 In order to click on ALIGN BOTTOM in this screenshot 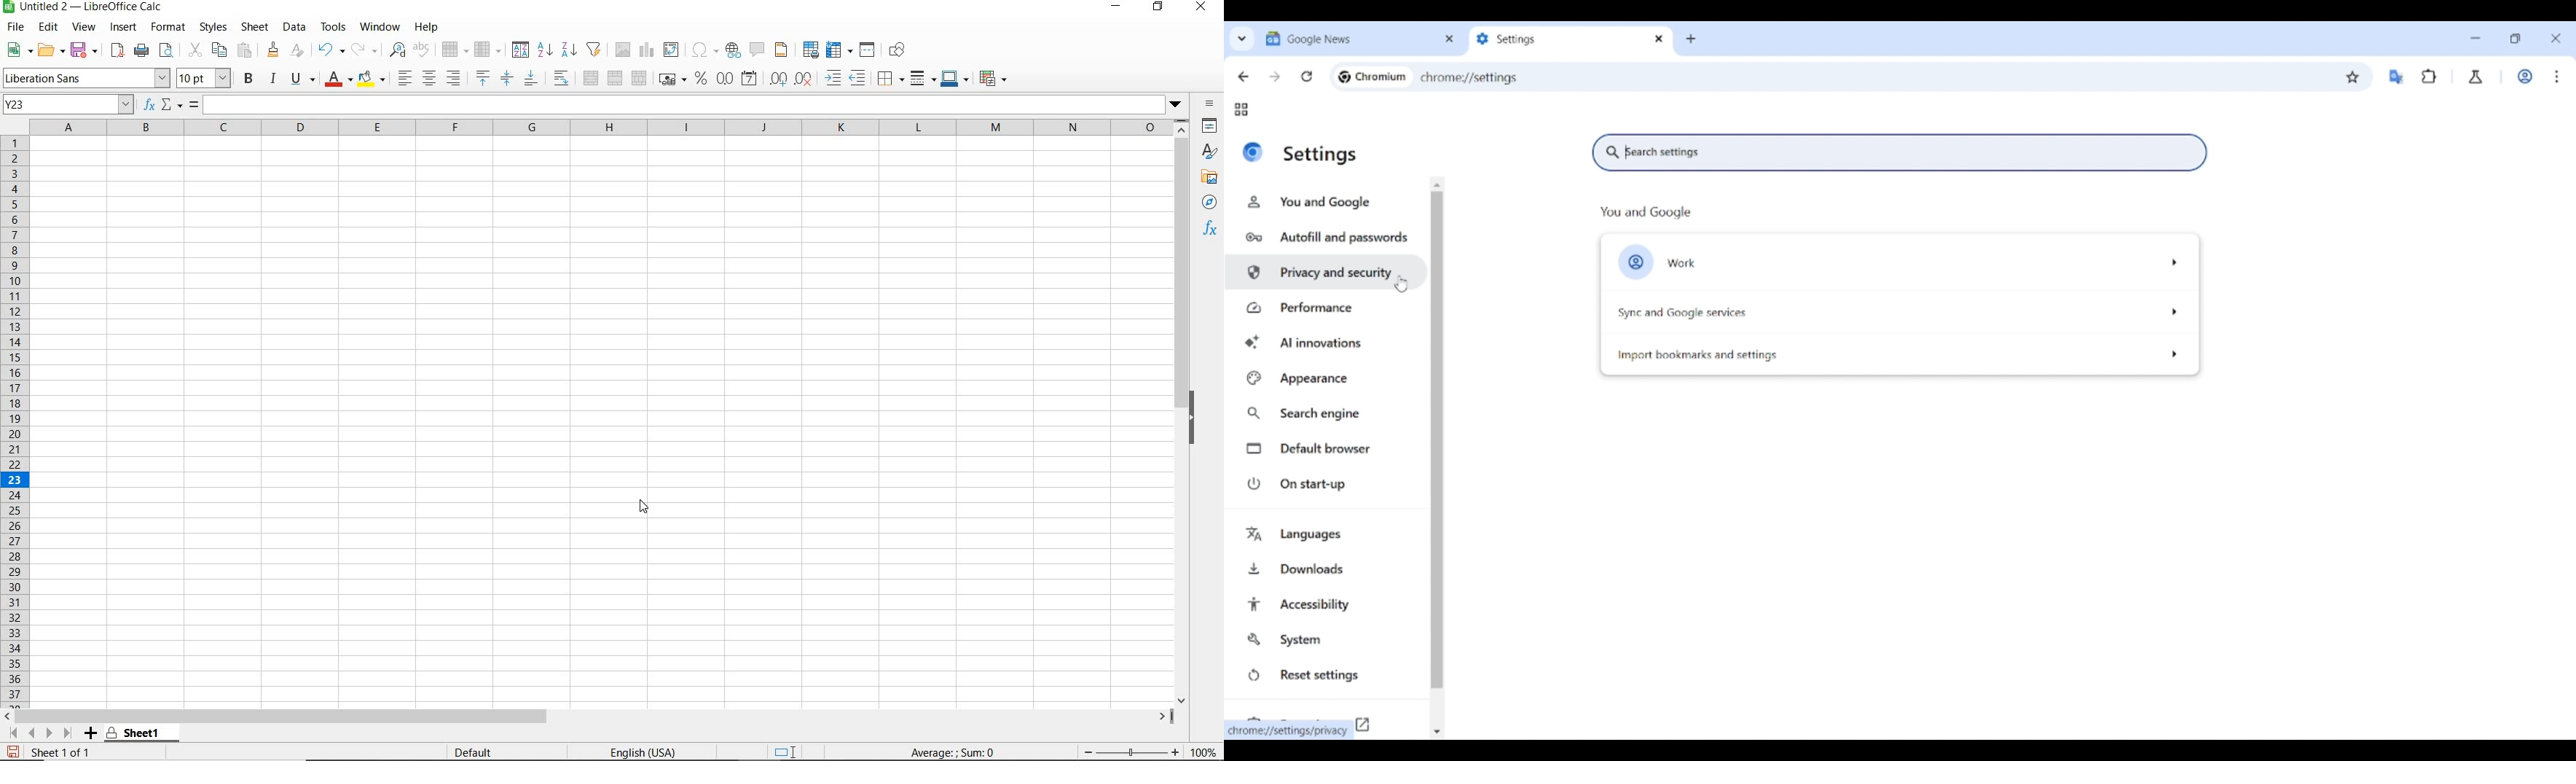, I will do `click(530, 80)`.